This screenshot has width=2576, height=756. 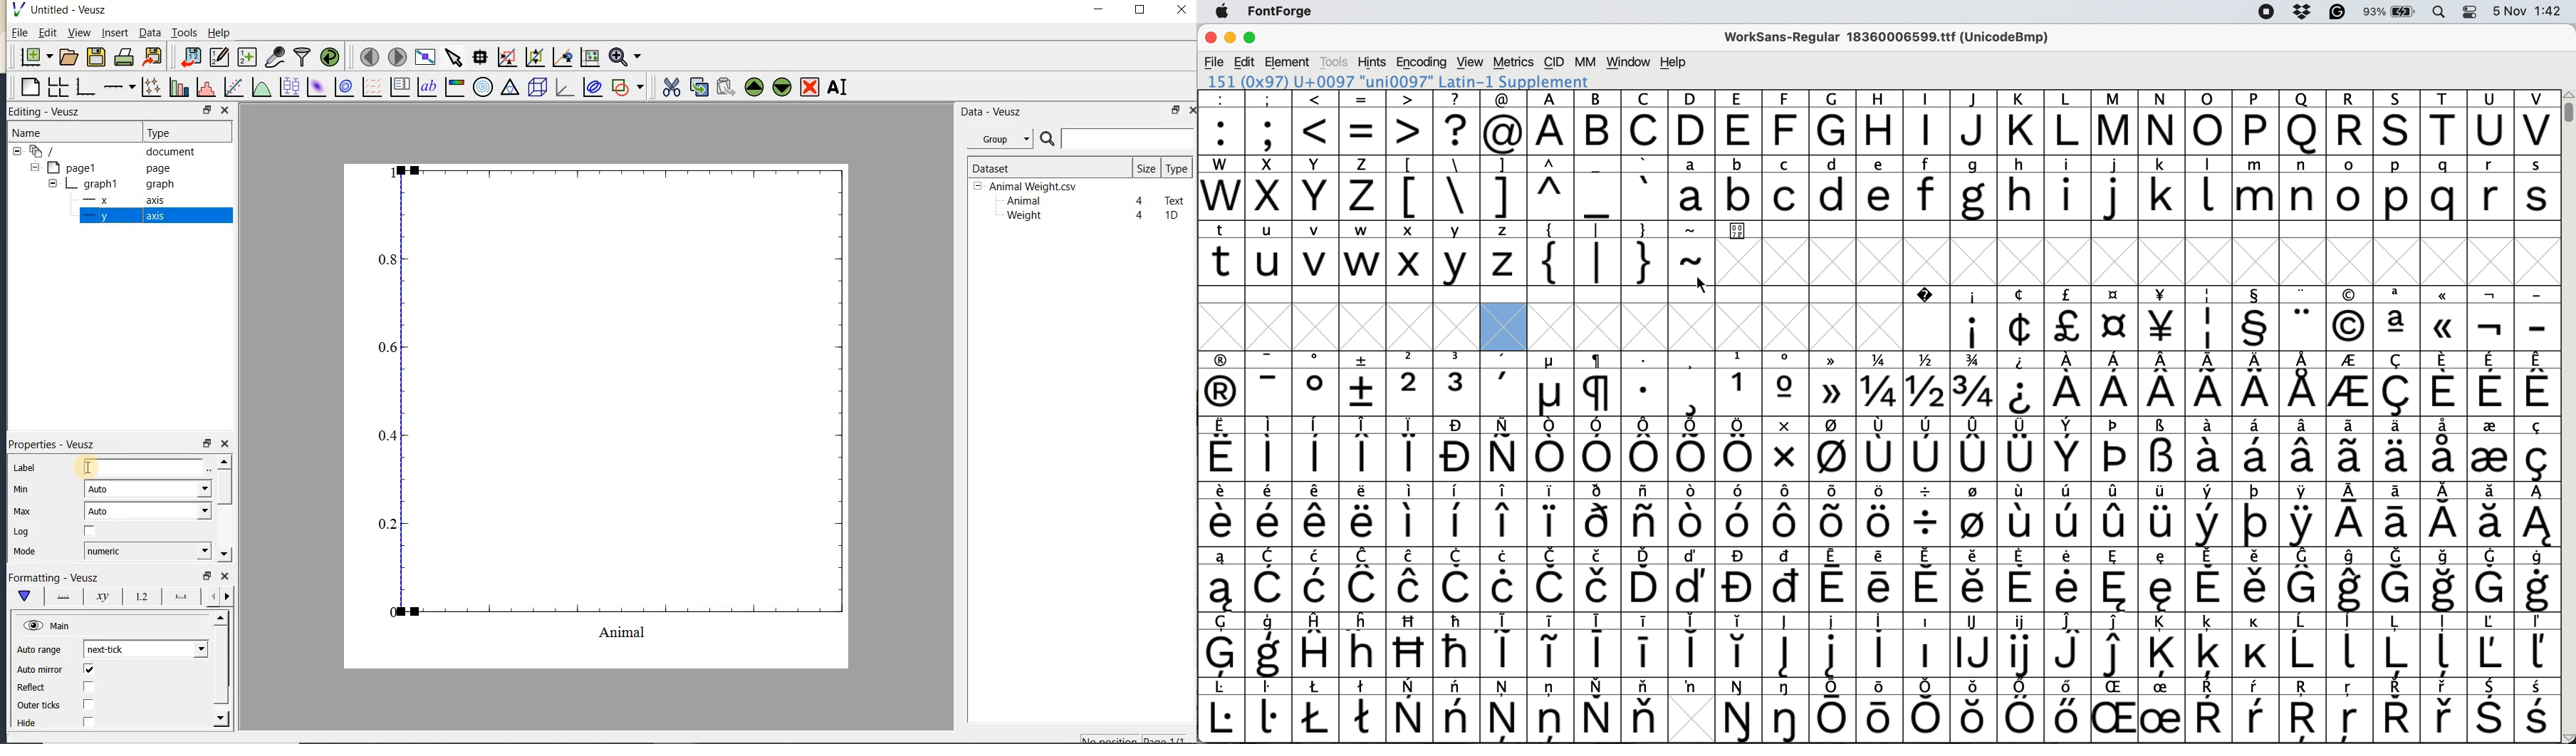 What do you see at coordinates (1250, 40) in the screenshot?
I see `maximise` at bounding box center [1250, 40].